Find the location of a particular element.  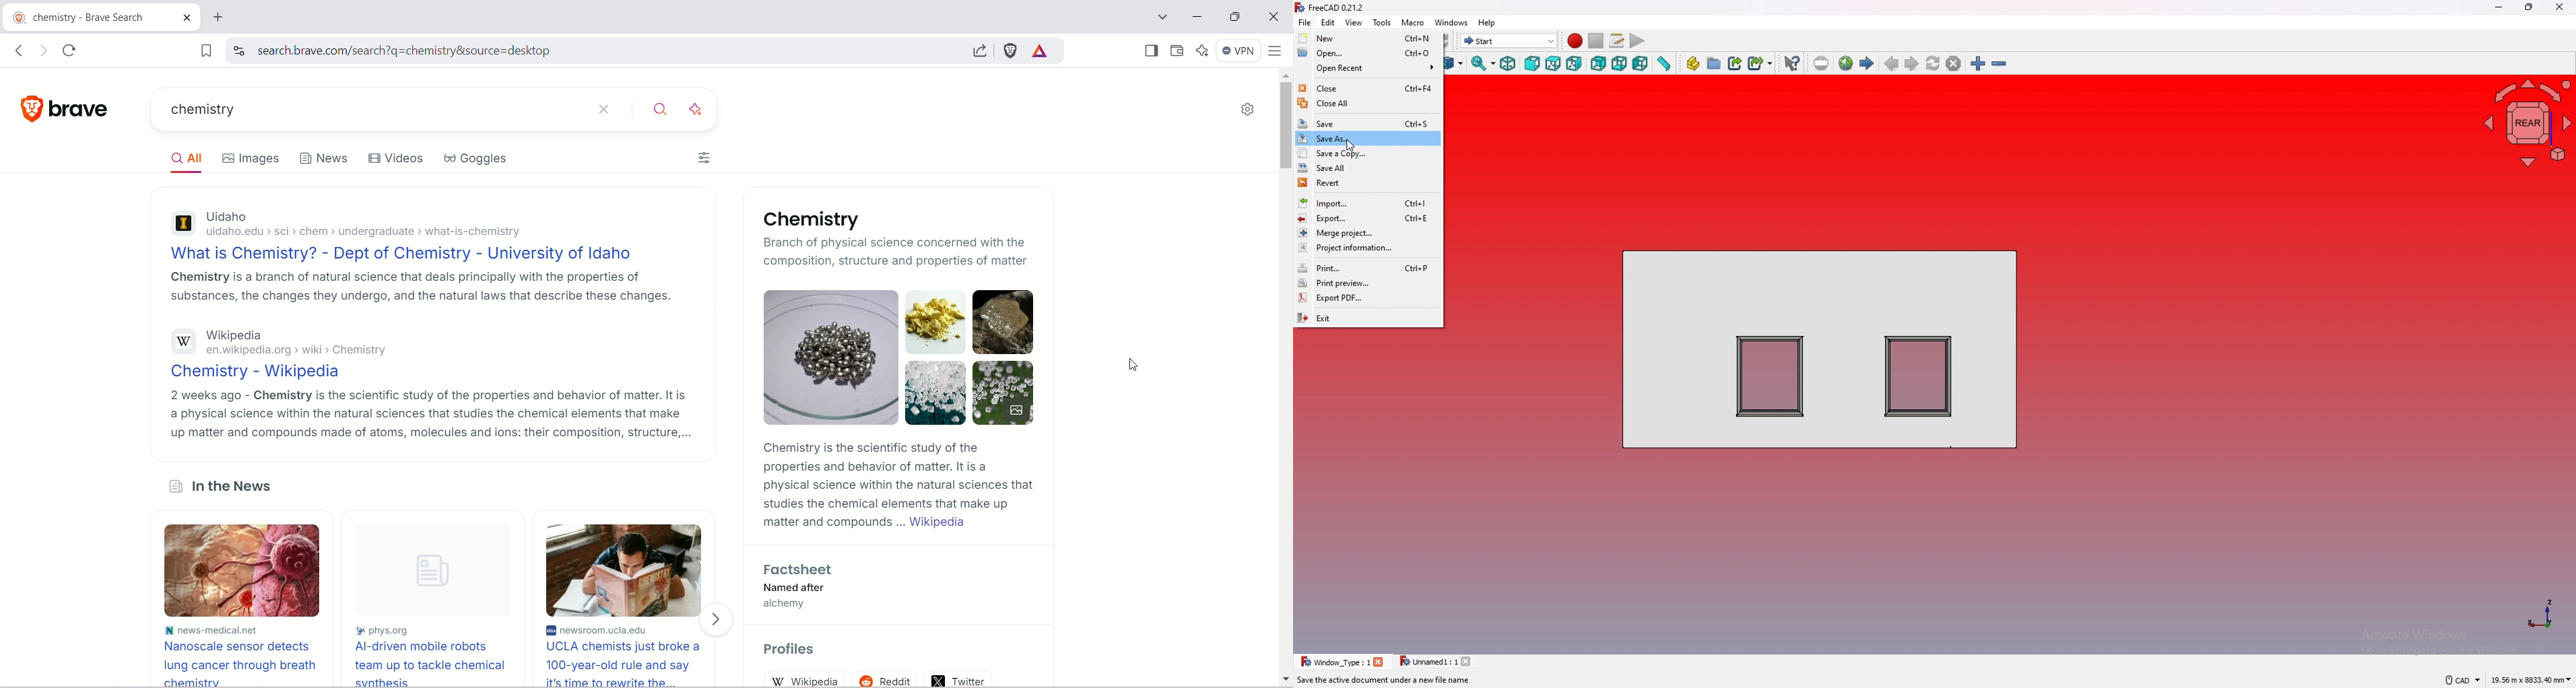

export pdf is located at coordinates (1369, 297).